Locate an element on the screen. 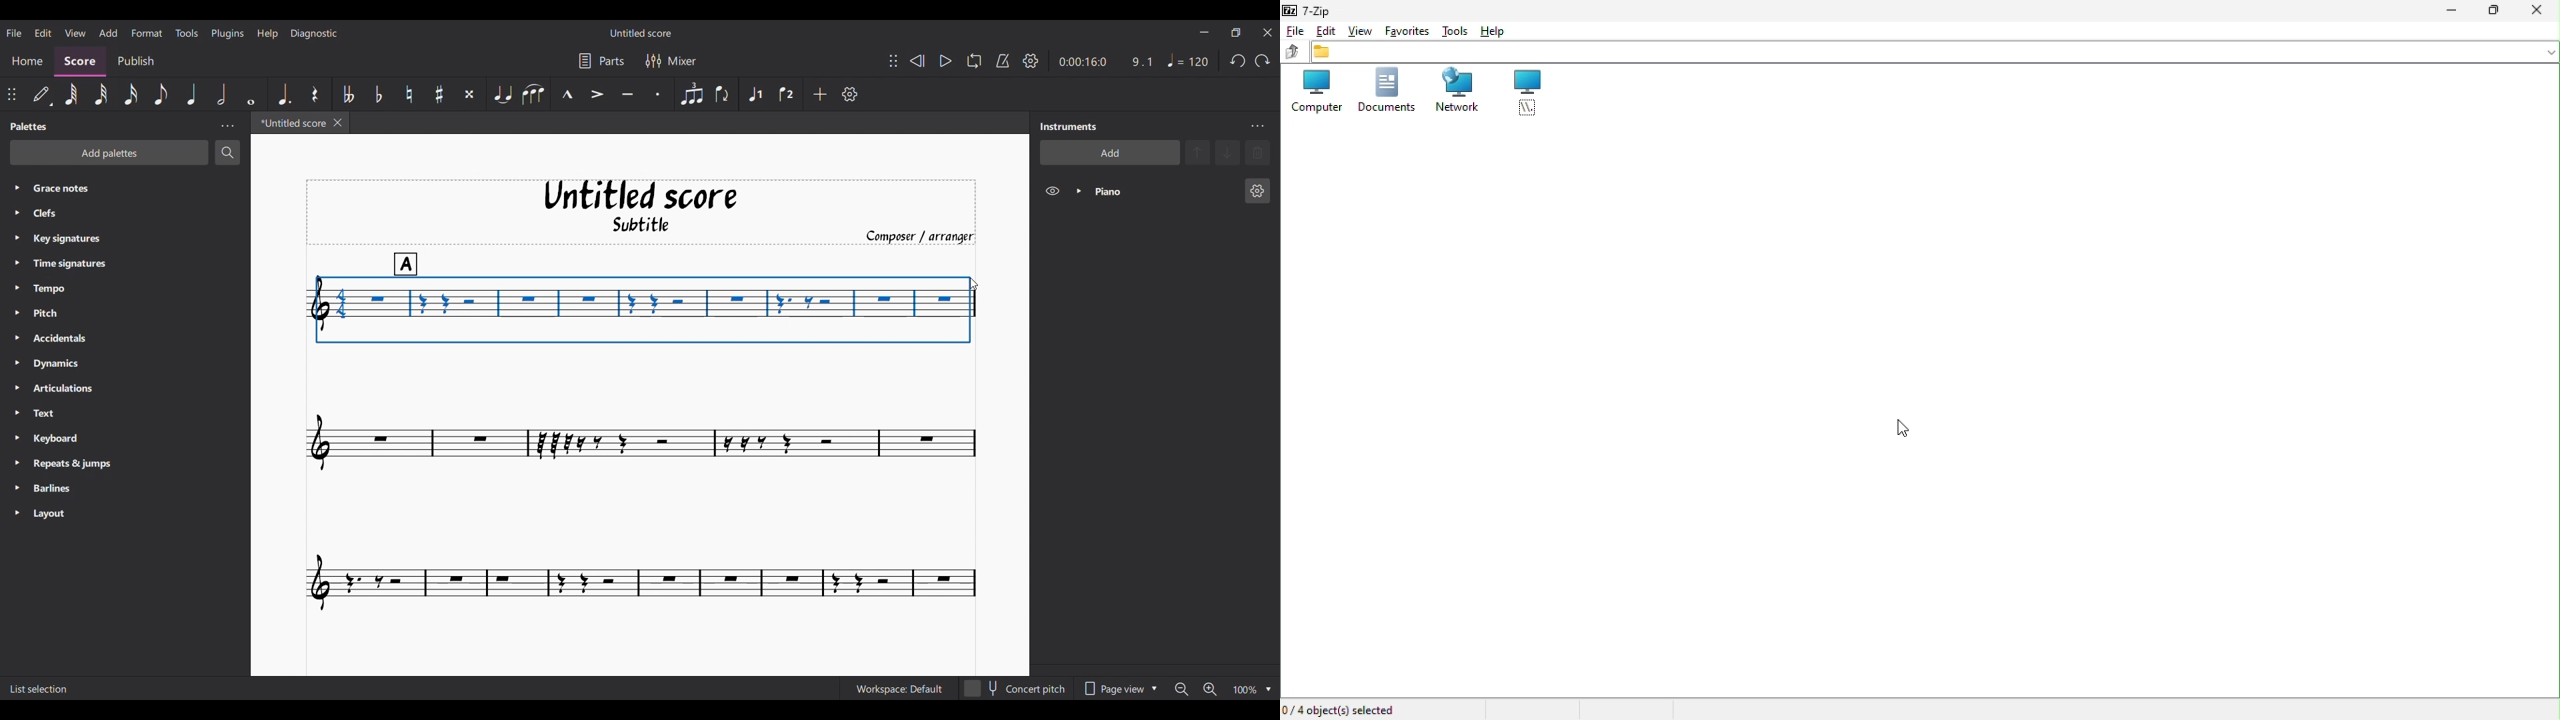  Description of current selection is located at coordinates (39, 690).